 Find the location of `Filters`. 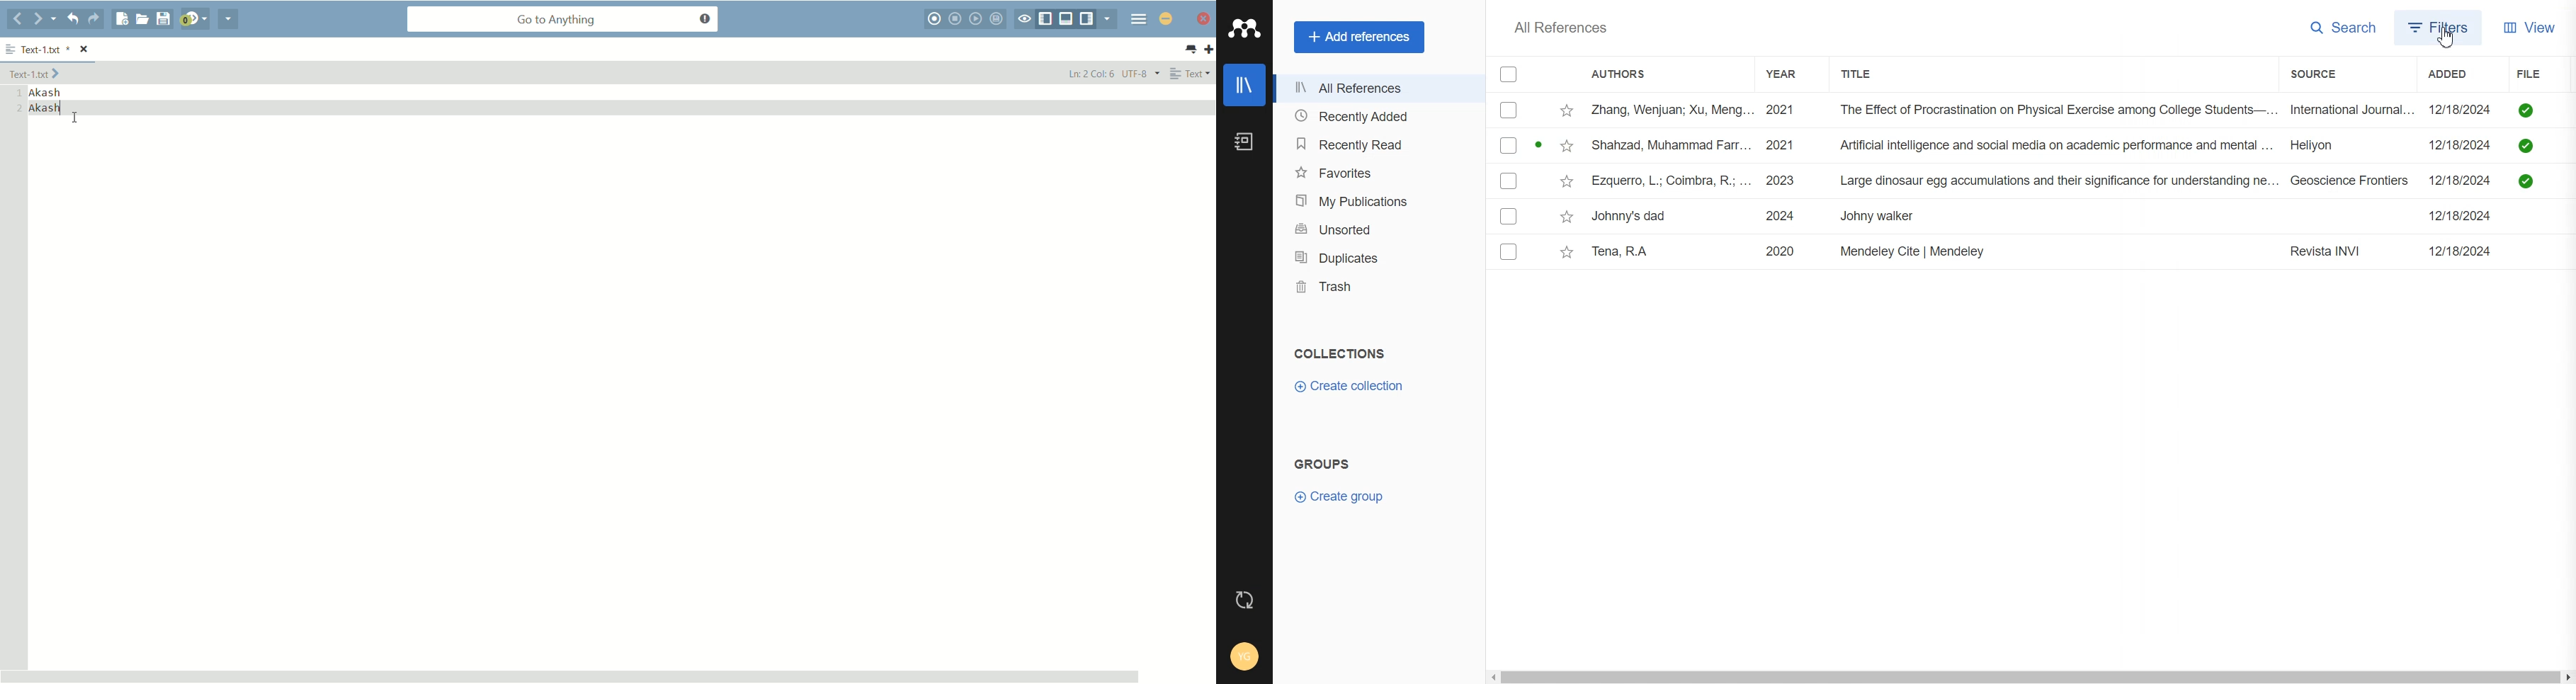

Filters is located at coordinates (2439, 26).